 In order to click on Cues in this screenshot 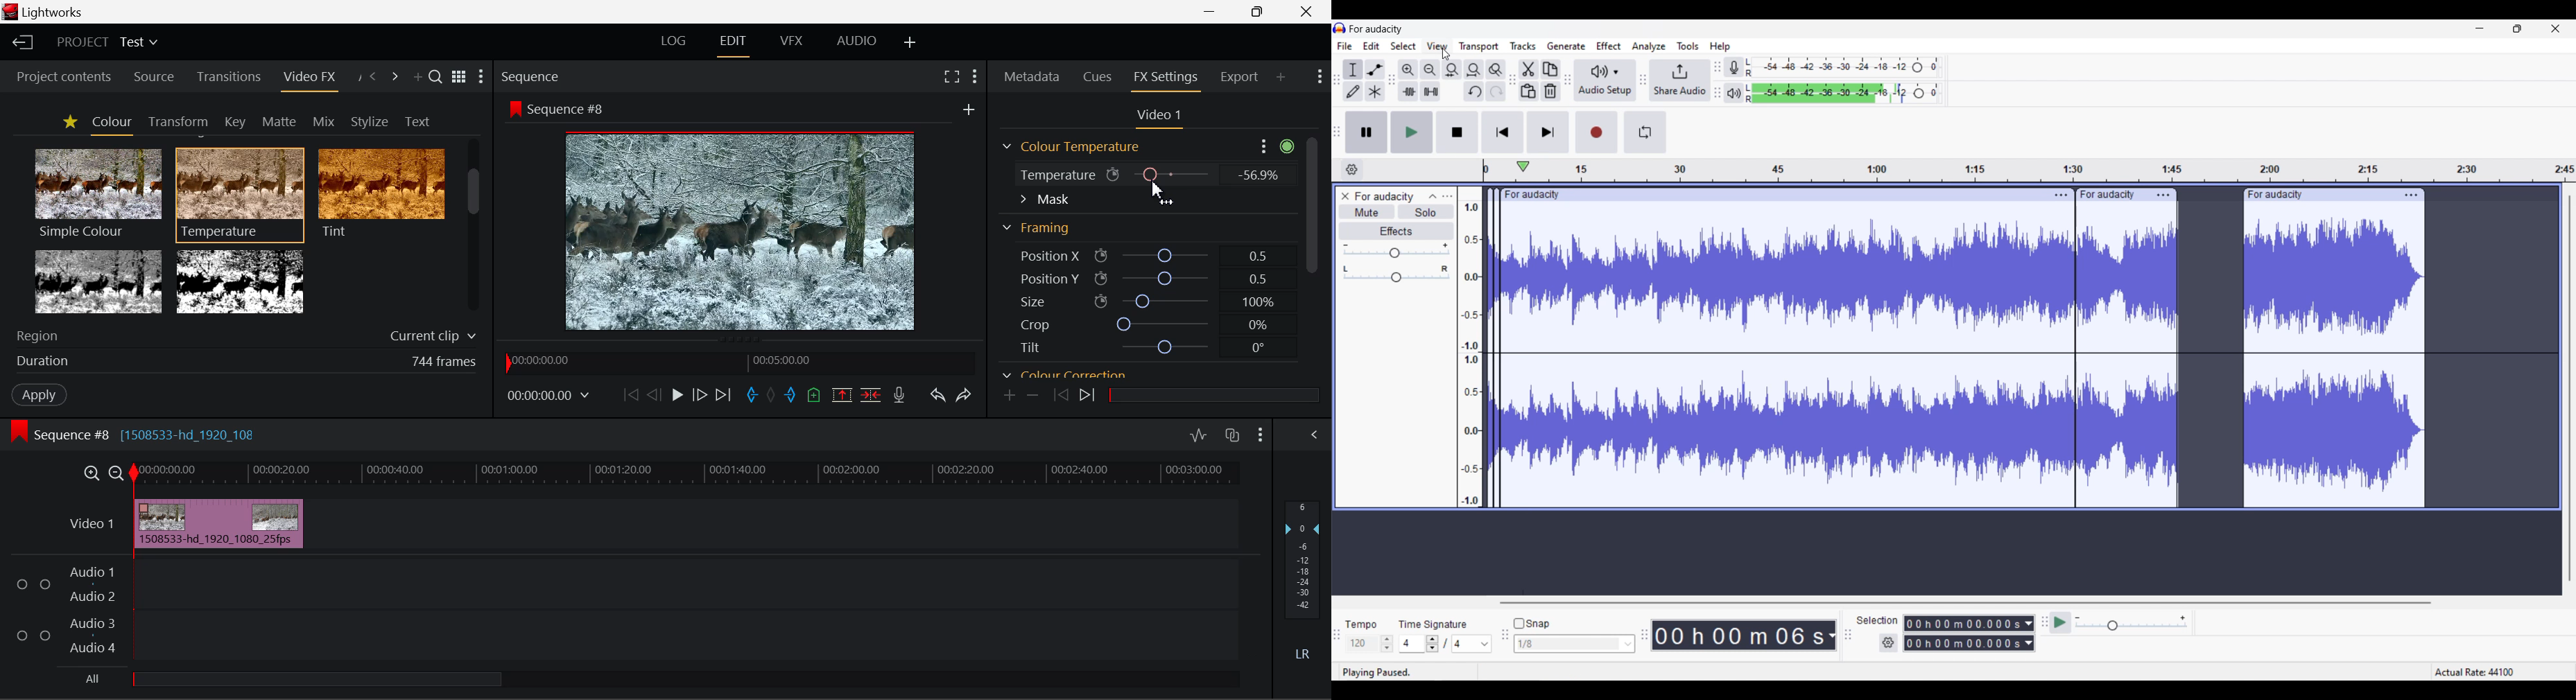, I will do `click(1098, 76)`.